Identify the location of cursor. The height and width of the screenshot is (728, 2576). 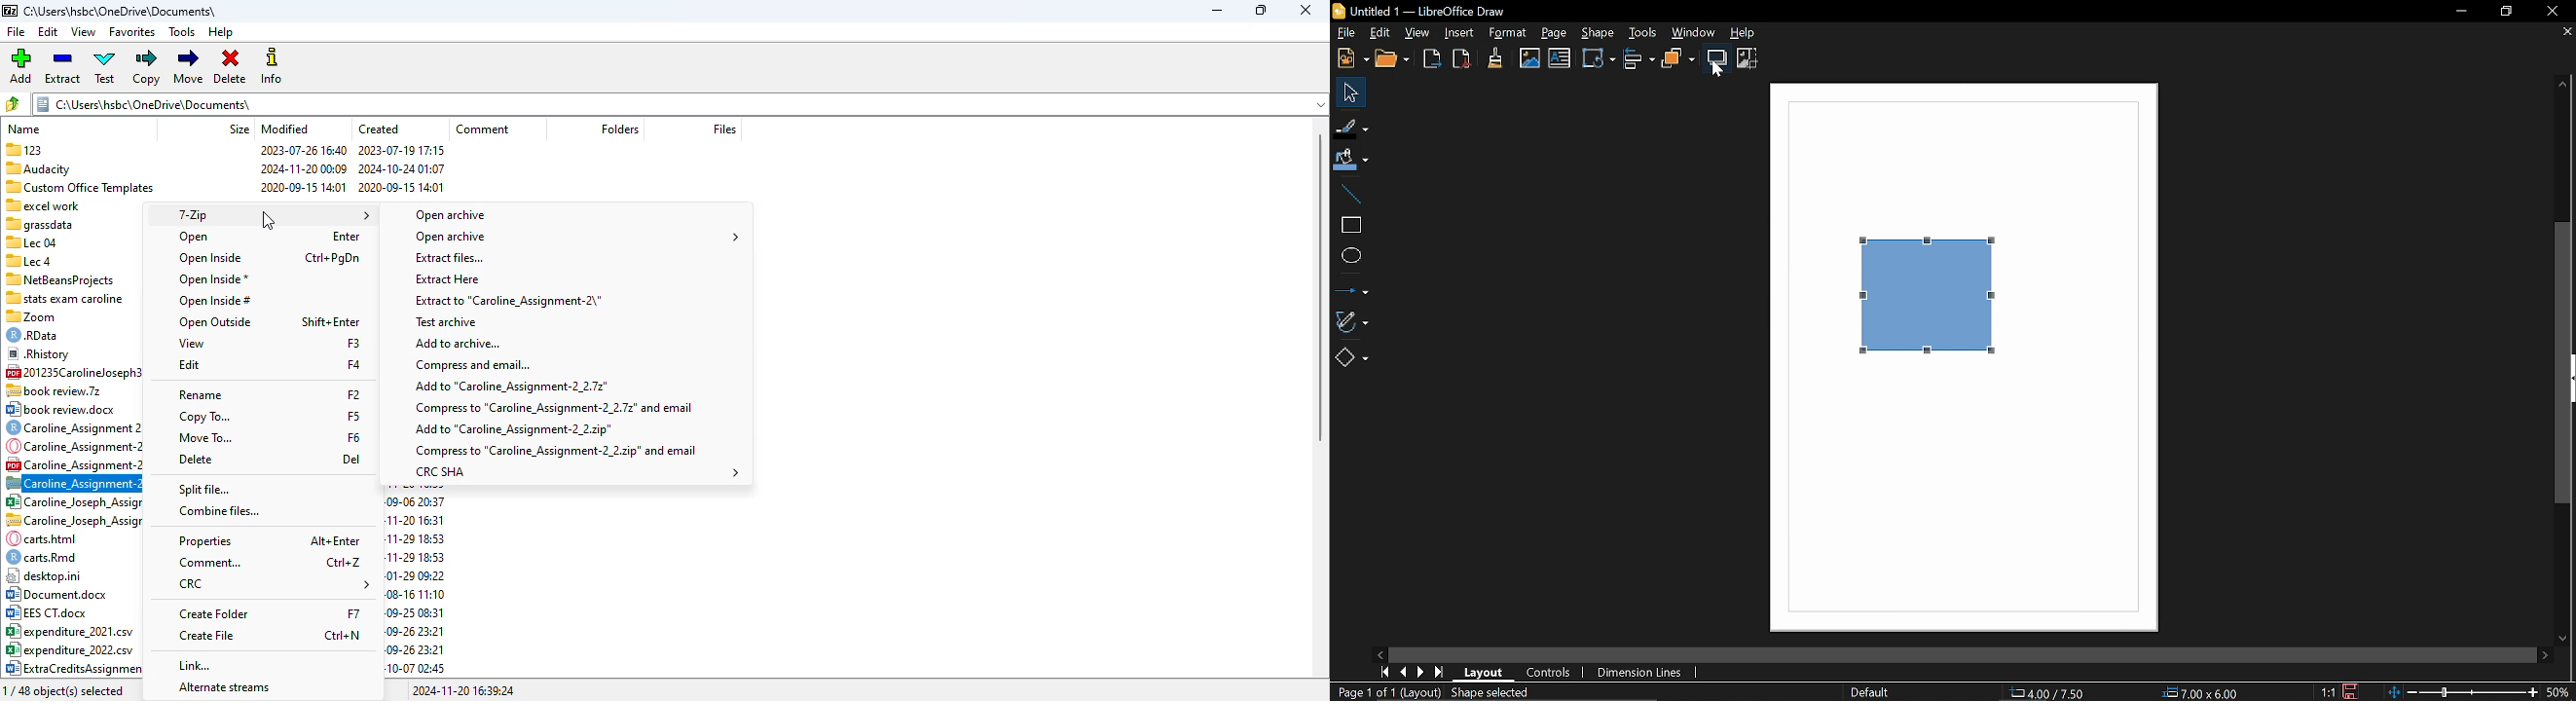
(1719, 72).